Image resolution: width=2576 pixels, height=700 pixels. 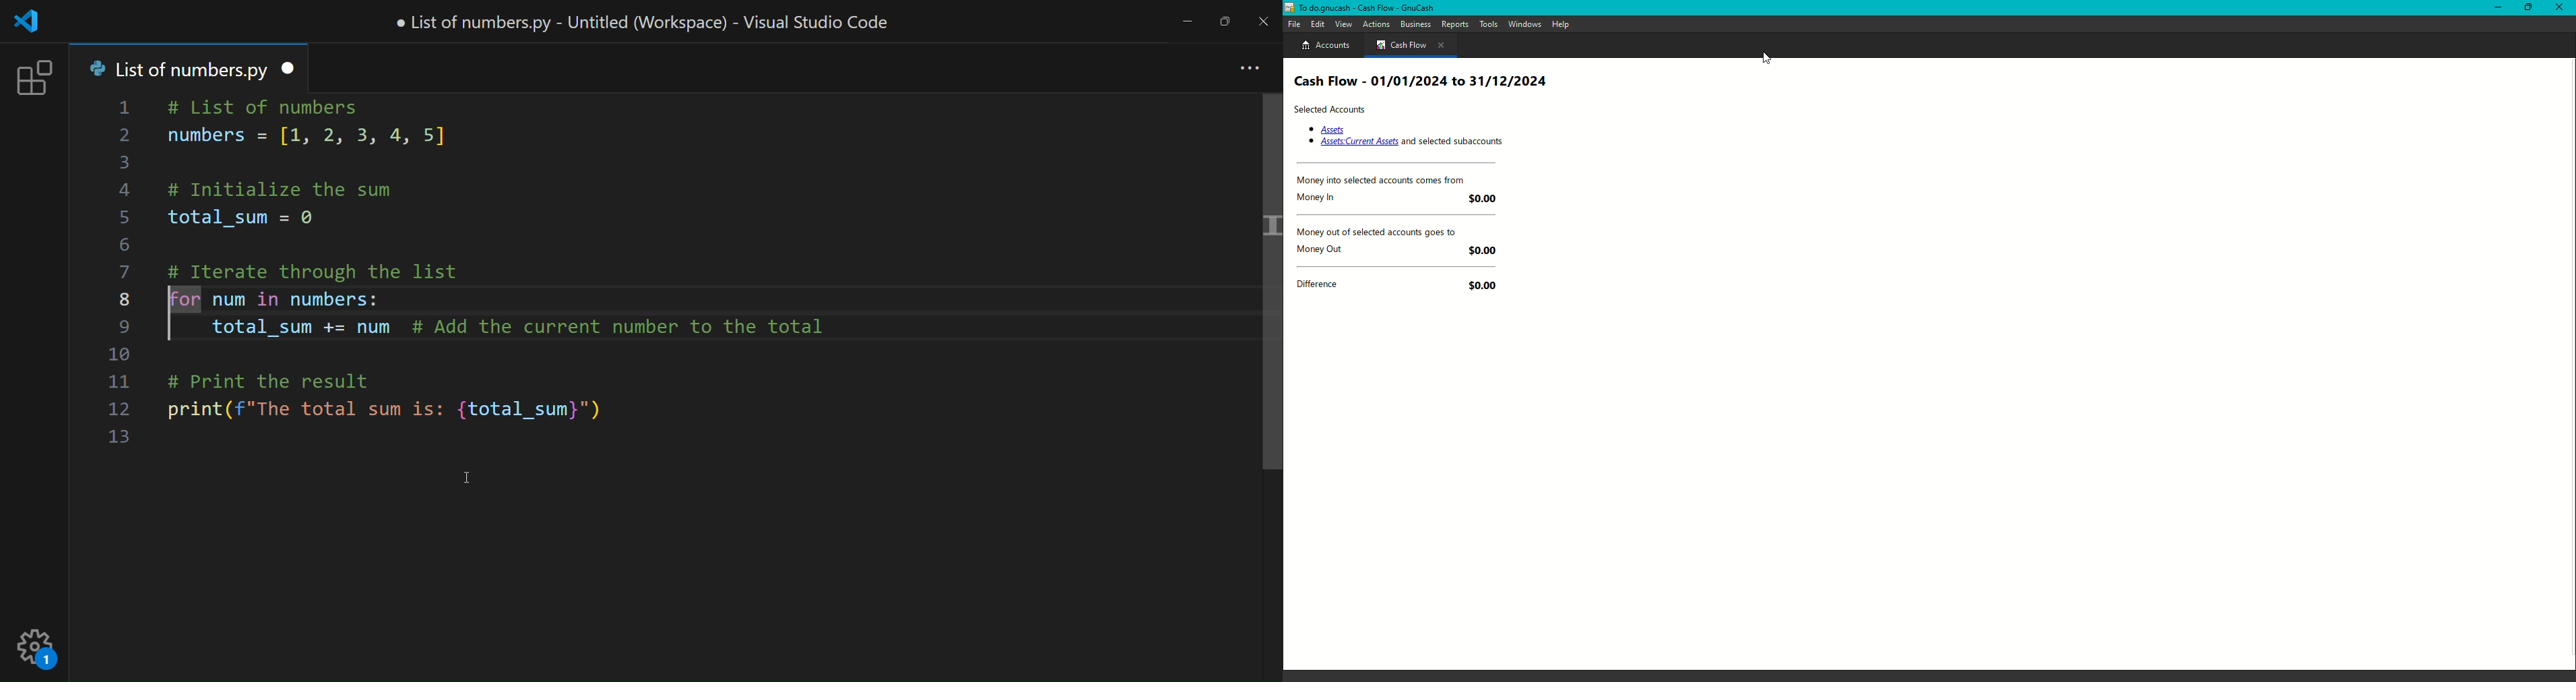 I want to click on line number, so click(x=122, y=277).